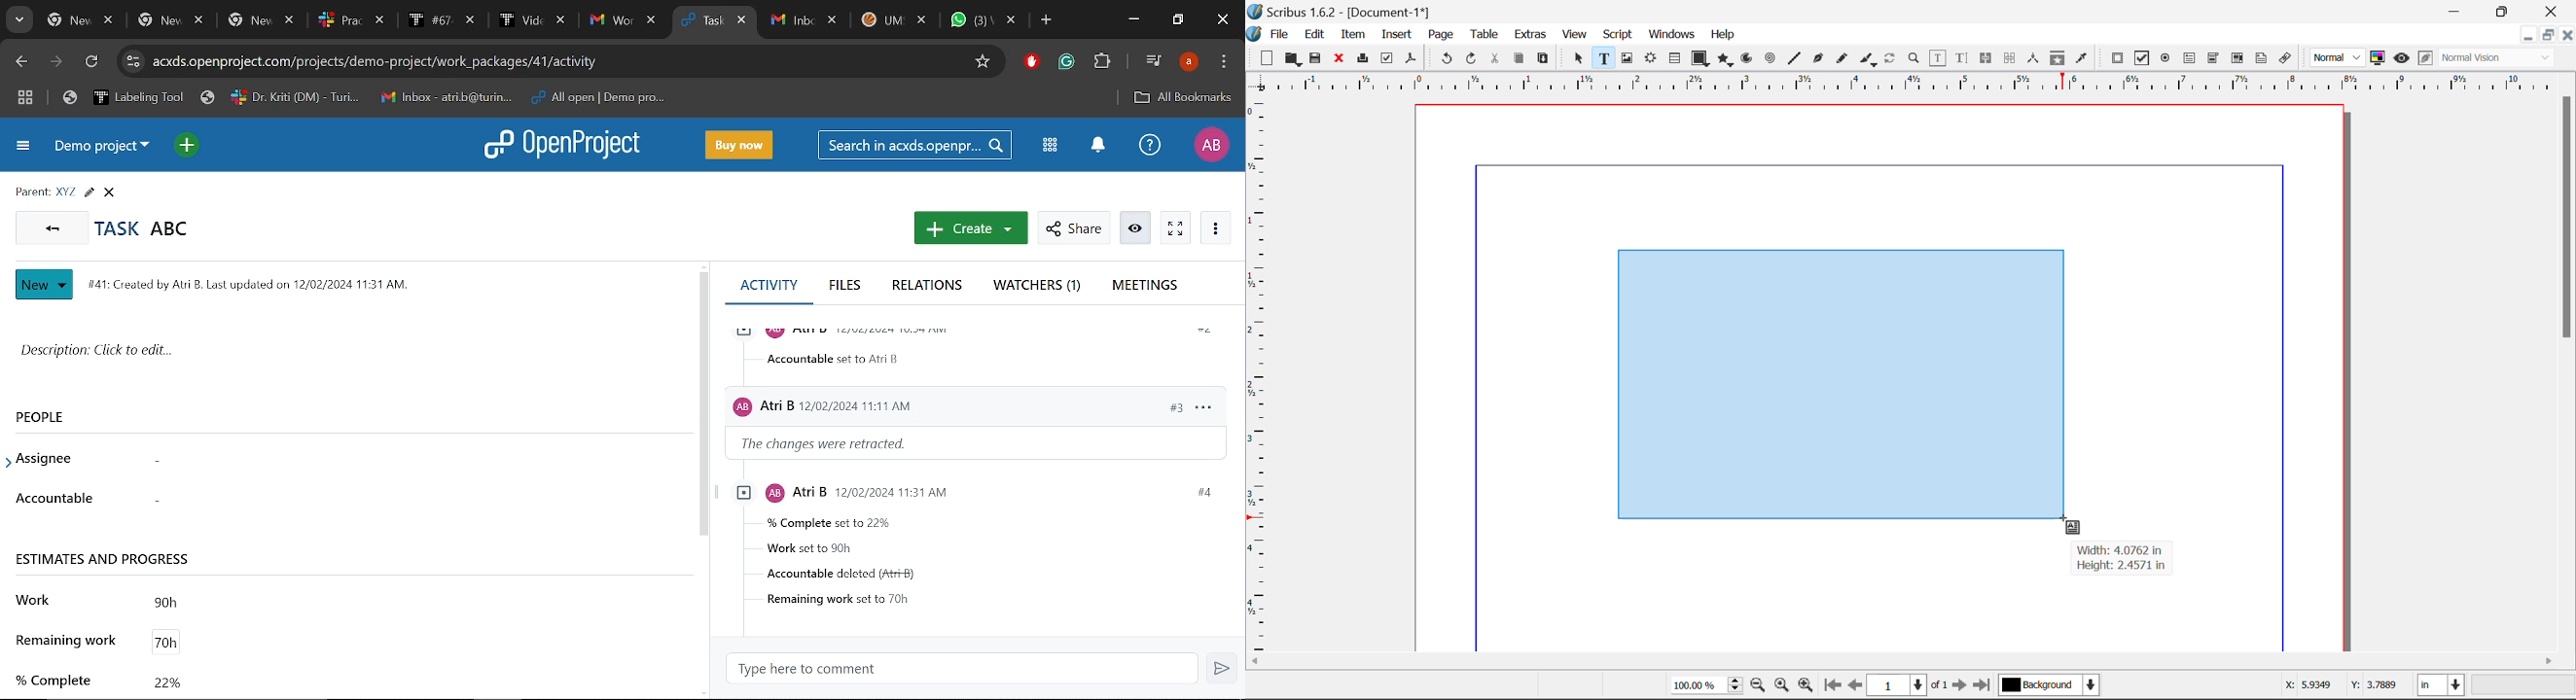  What do you see at coordinates (1345, 10) in the screenshot?
I see `Scribus 1.62 - [Document-1*]` at bounding box center [1345, 10].